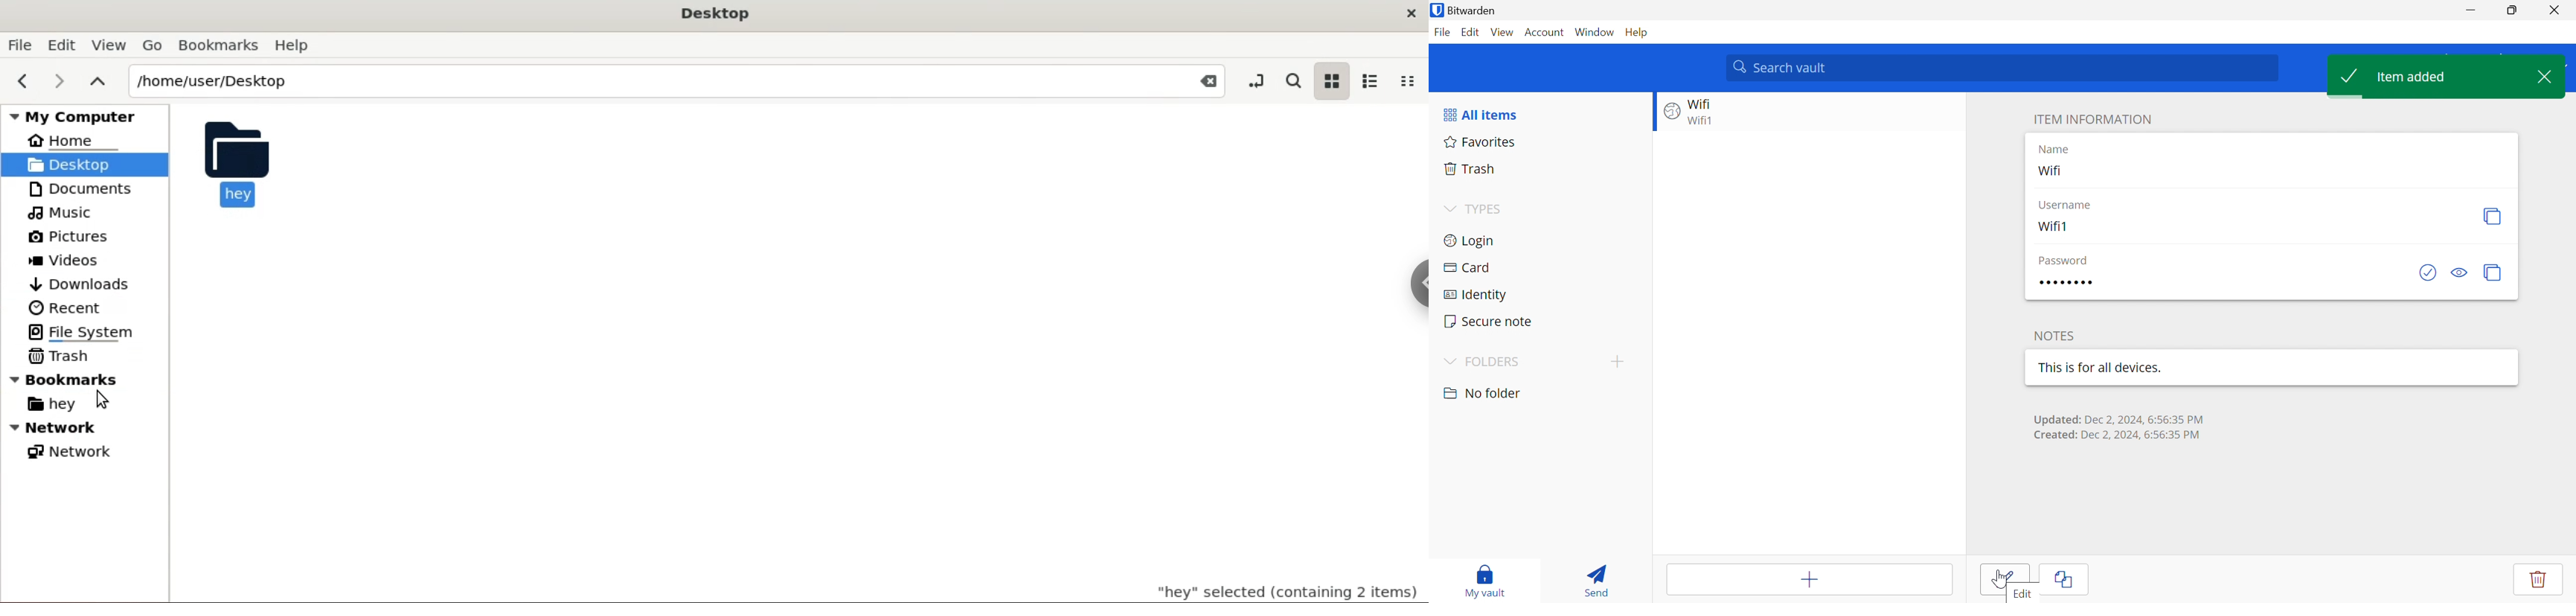 Image resolution: width=2576 pixels, height=616 pixels. Describe the element at coordinates (1470, 239) in the screenshot. I see `Login` at that location.